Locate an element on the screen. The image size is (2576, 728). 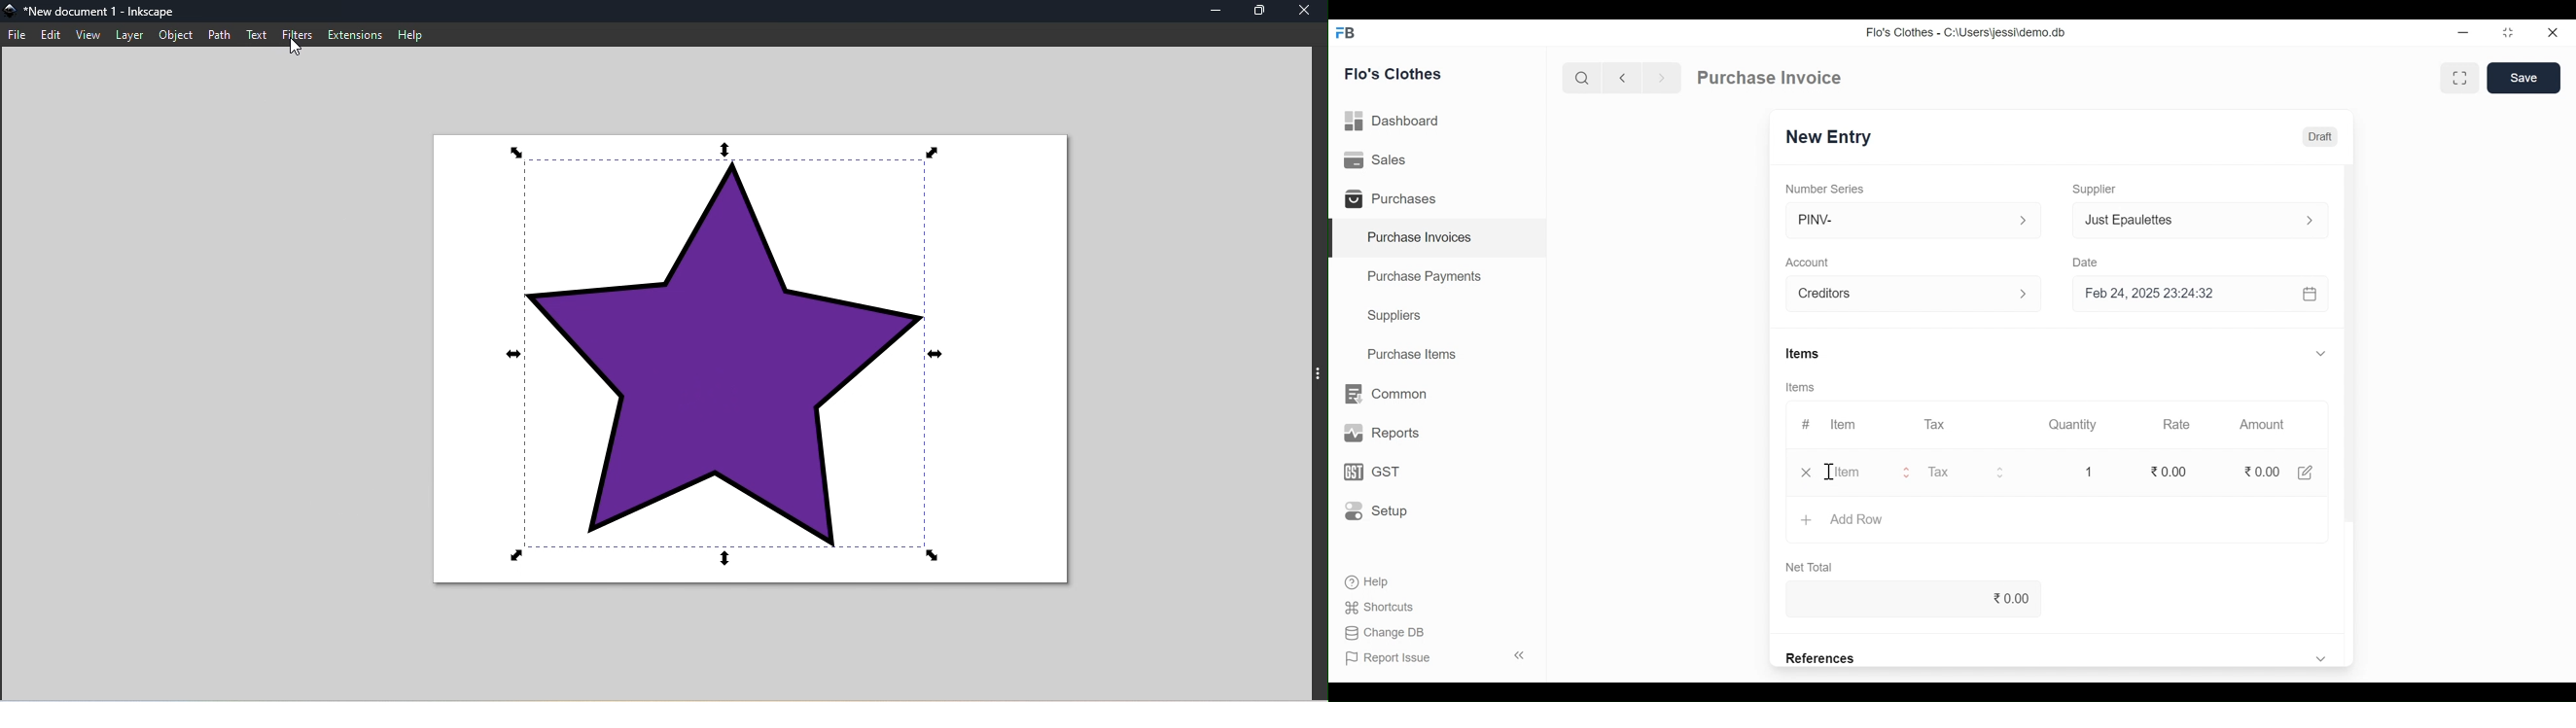
Sales is located at coordinates (1381, 161).